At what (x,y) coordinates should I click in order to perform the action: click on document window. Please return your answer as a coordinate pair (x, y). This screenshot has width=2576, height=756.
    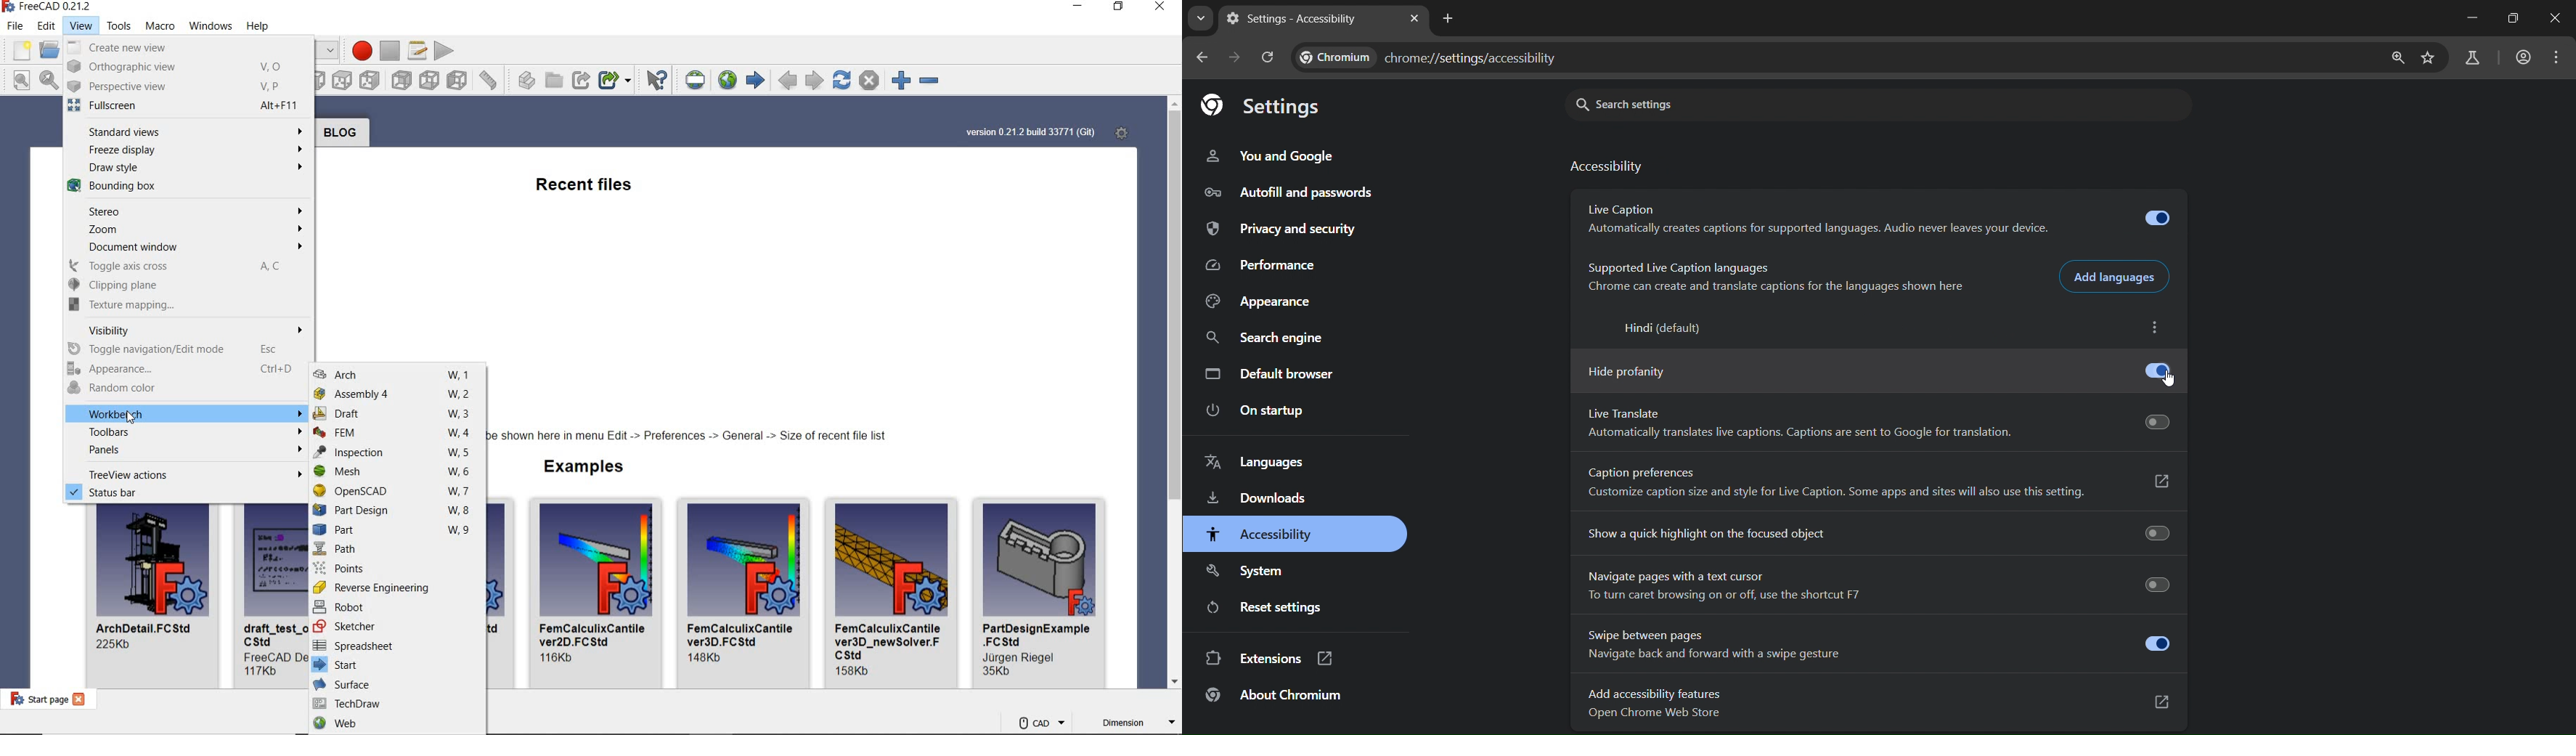
    Looking at the image, I should click on (187, 249).